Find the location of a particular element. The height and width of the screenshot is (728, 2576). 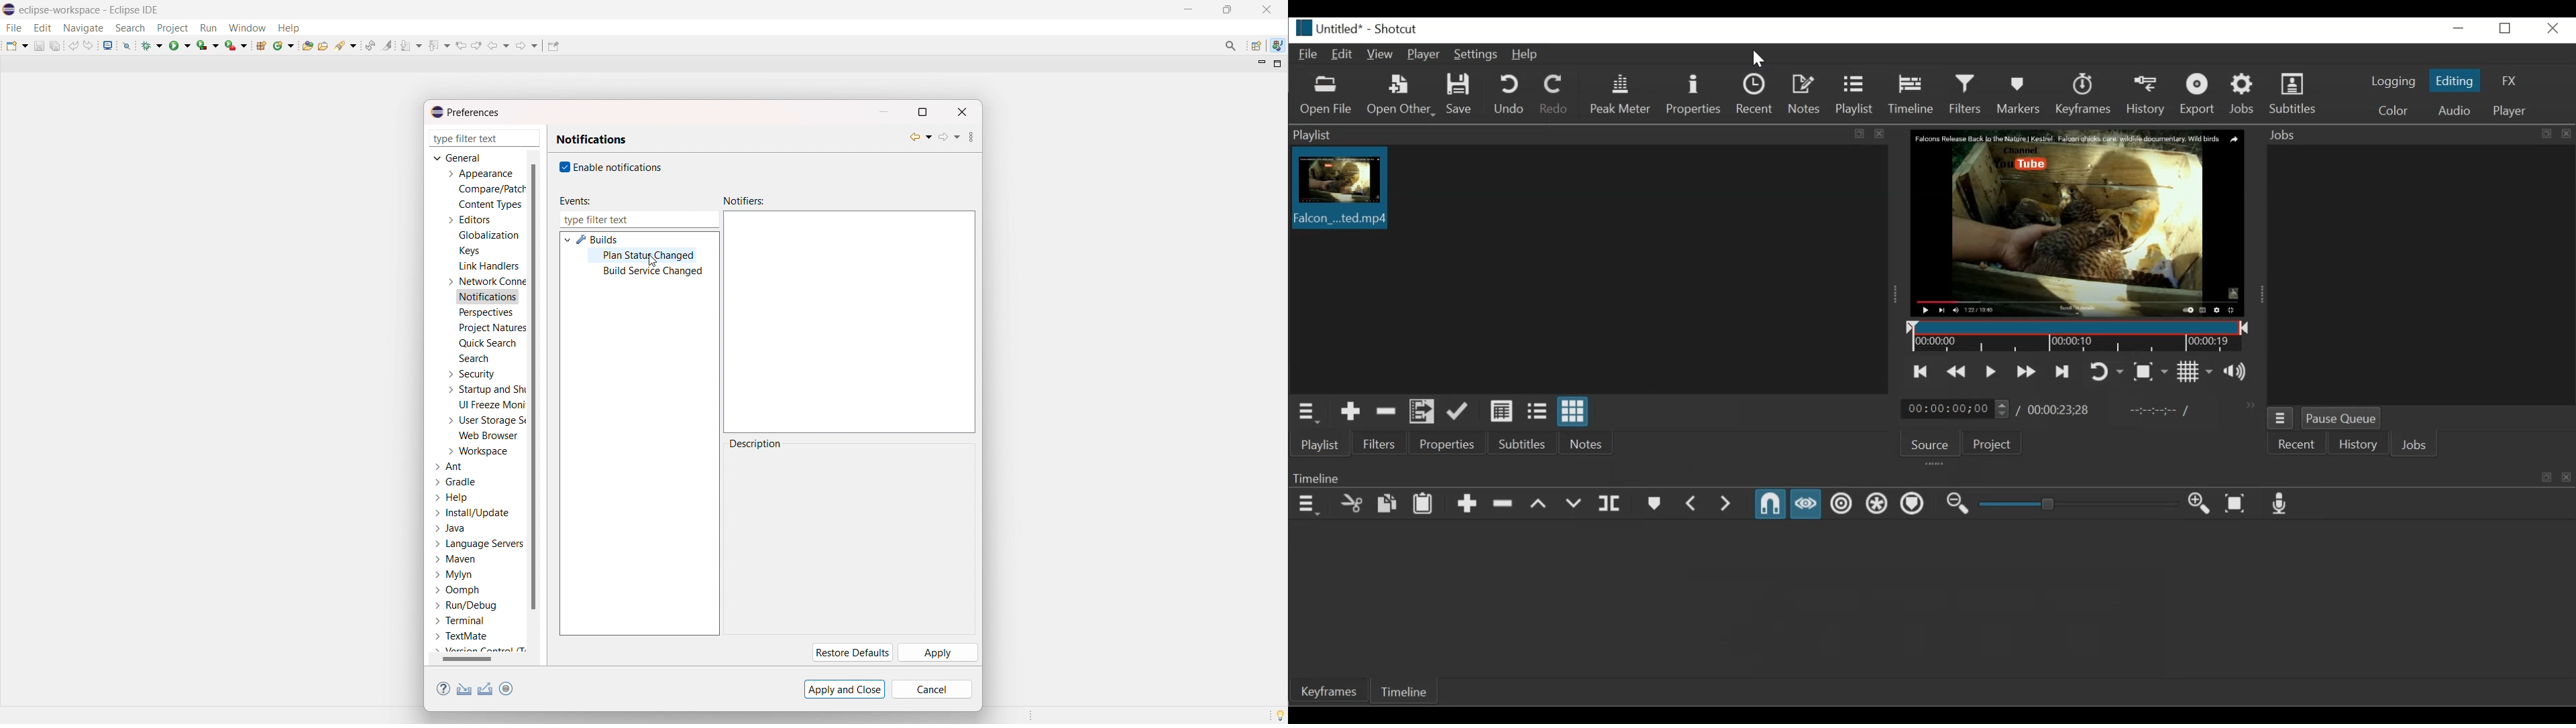

Pause Queue is located at coordinates (2346, 418).